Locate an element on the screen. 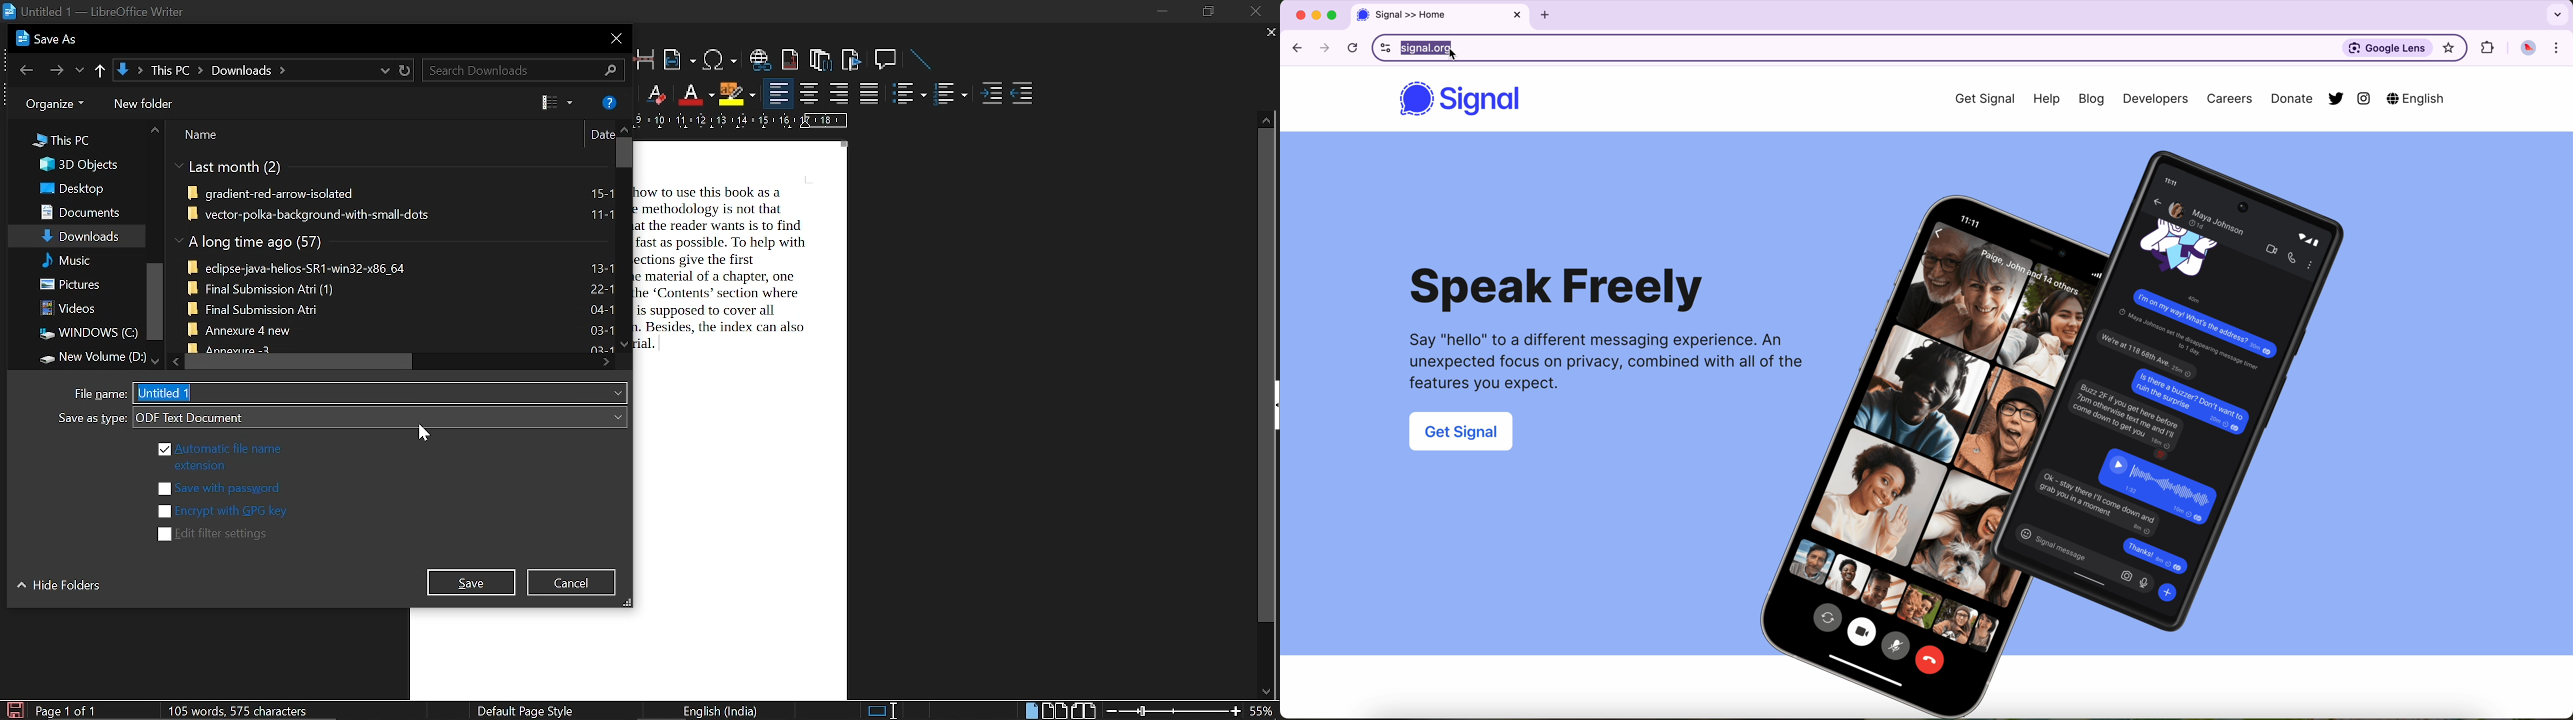  cursor is located at coordinates (1452, 55).